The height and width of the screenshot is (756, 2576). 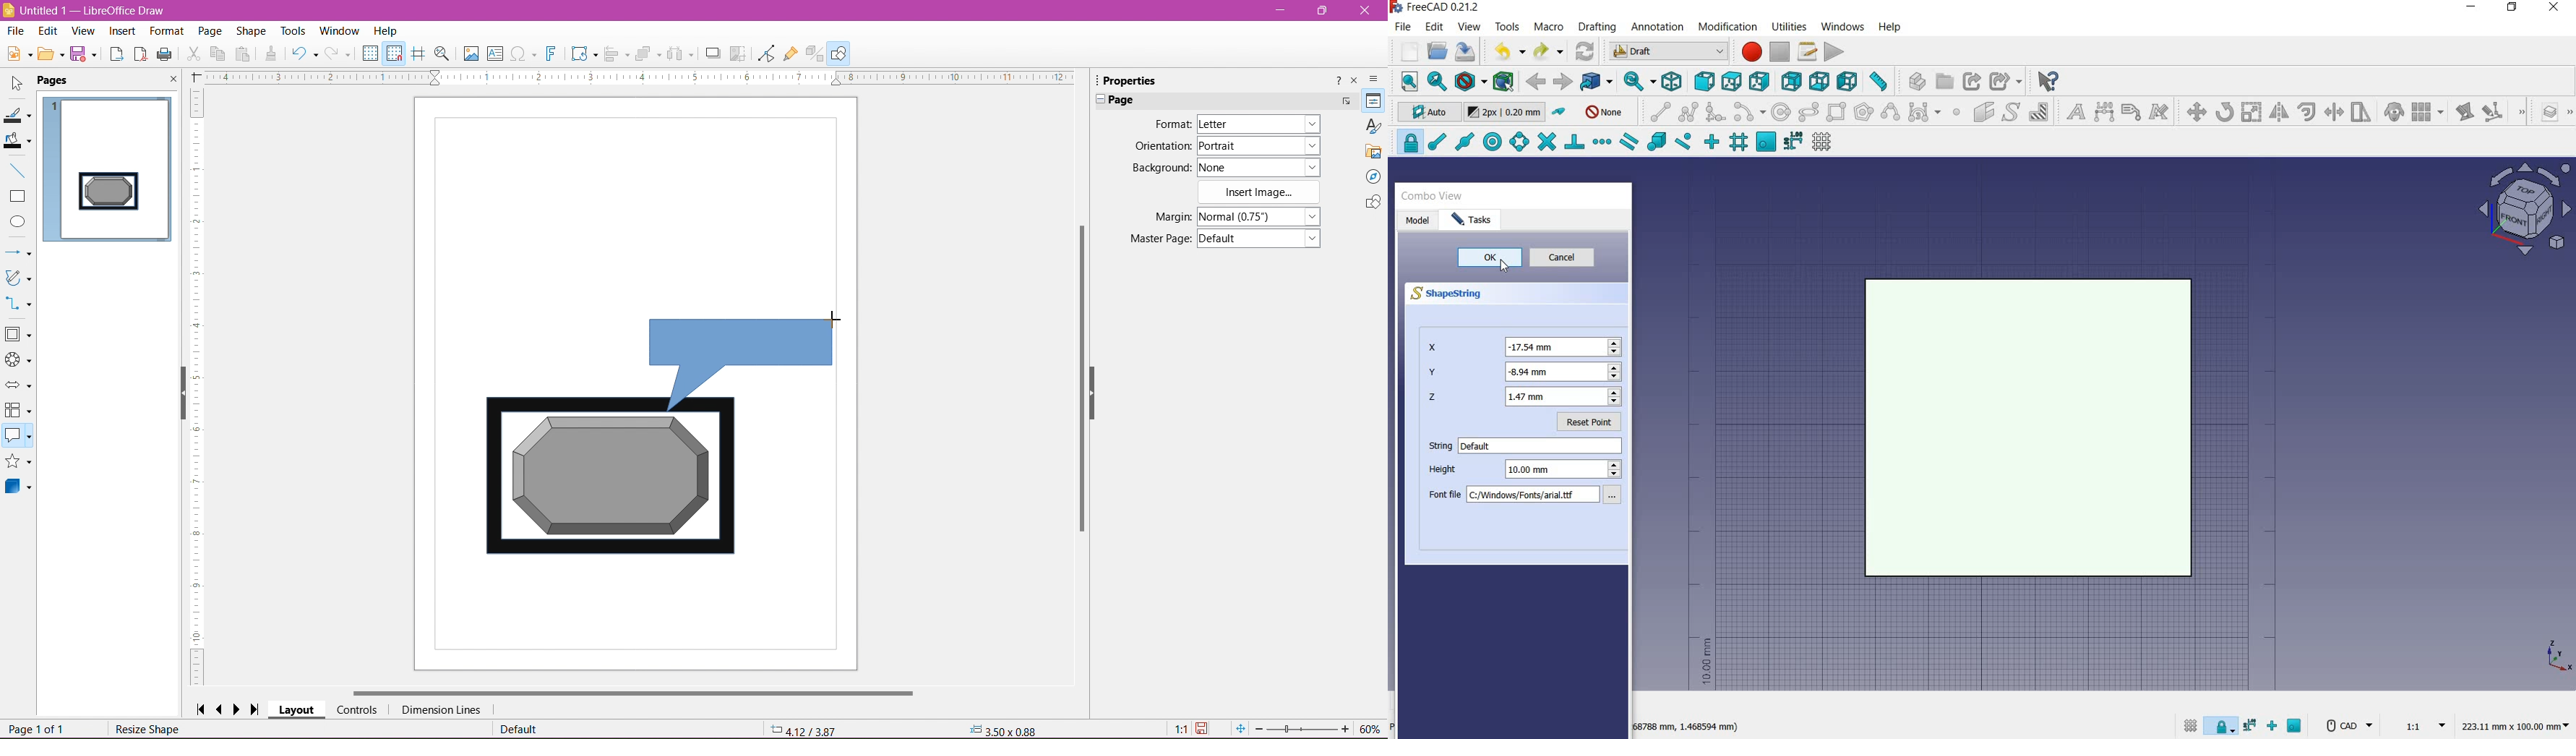 What do you see at coordinates (1550, 28) in the screenshot?
I see `macro` at bounding box center [1550, 28].